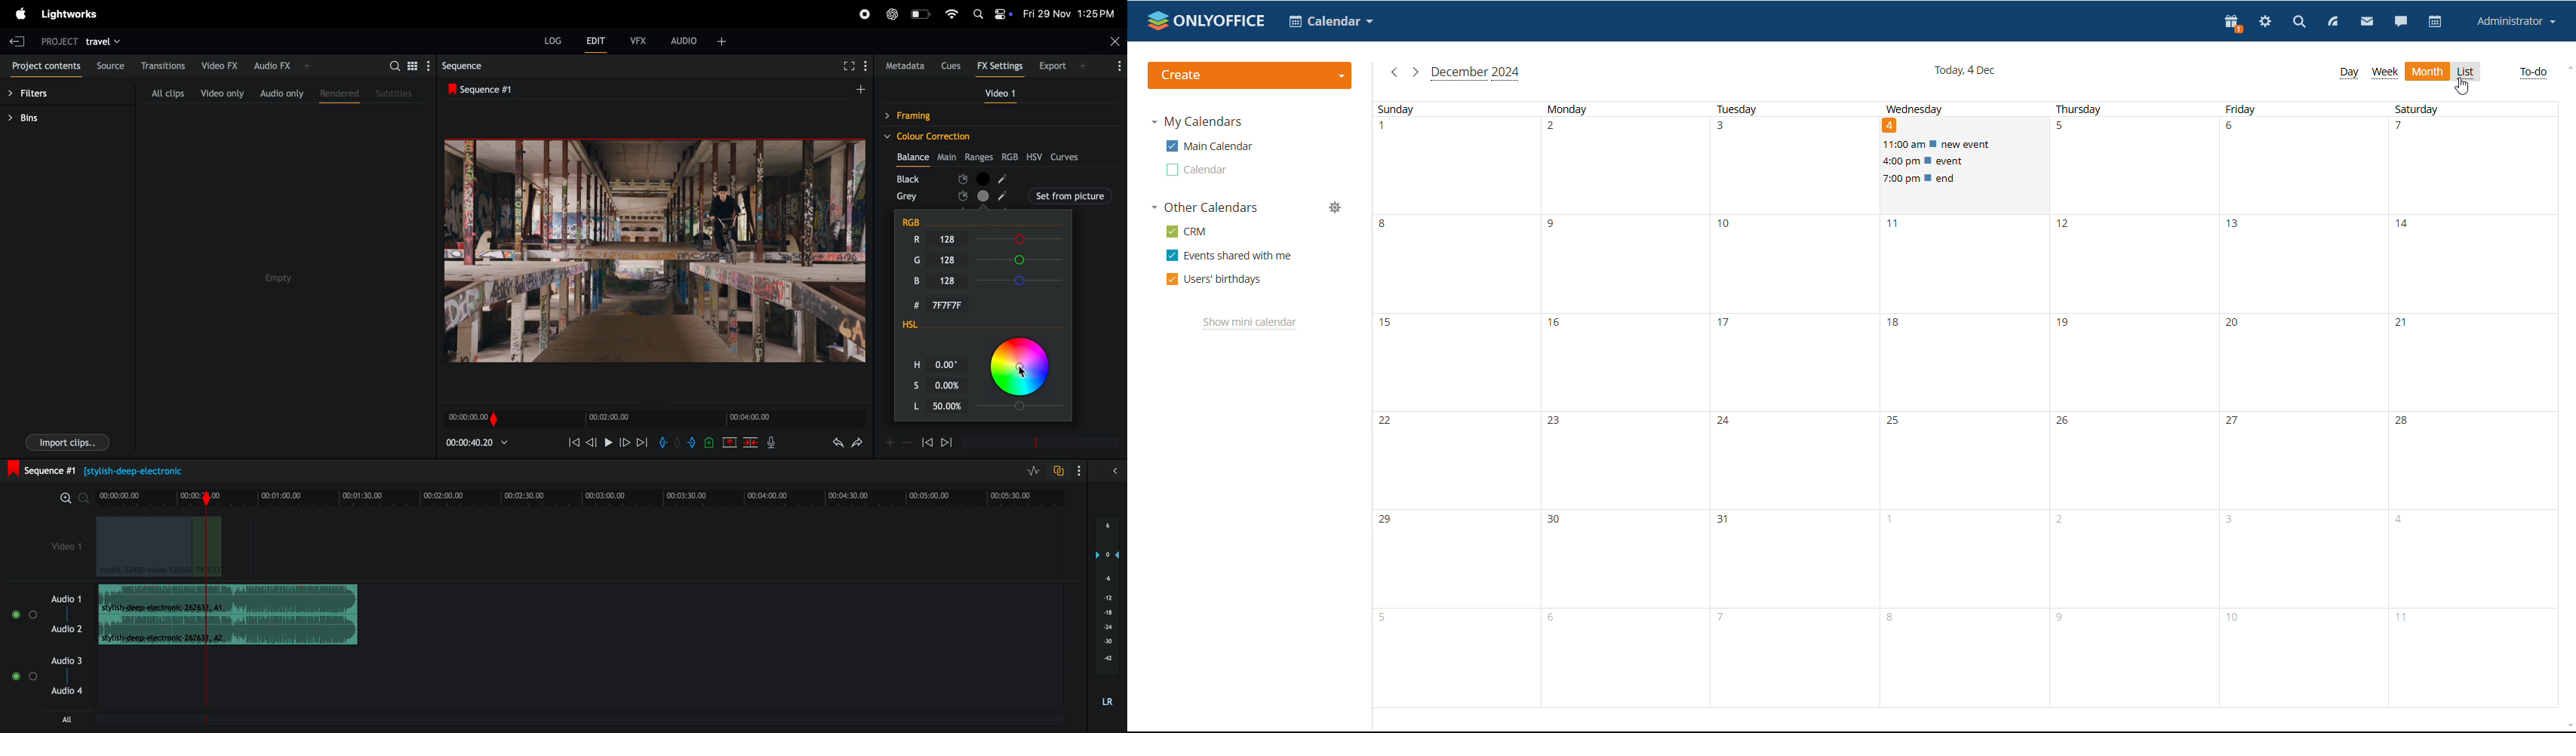 This screenshot has height=756, width=2576. I want to click on L Input, so click(949, 407).